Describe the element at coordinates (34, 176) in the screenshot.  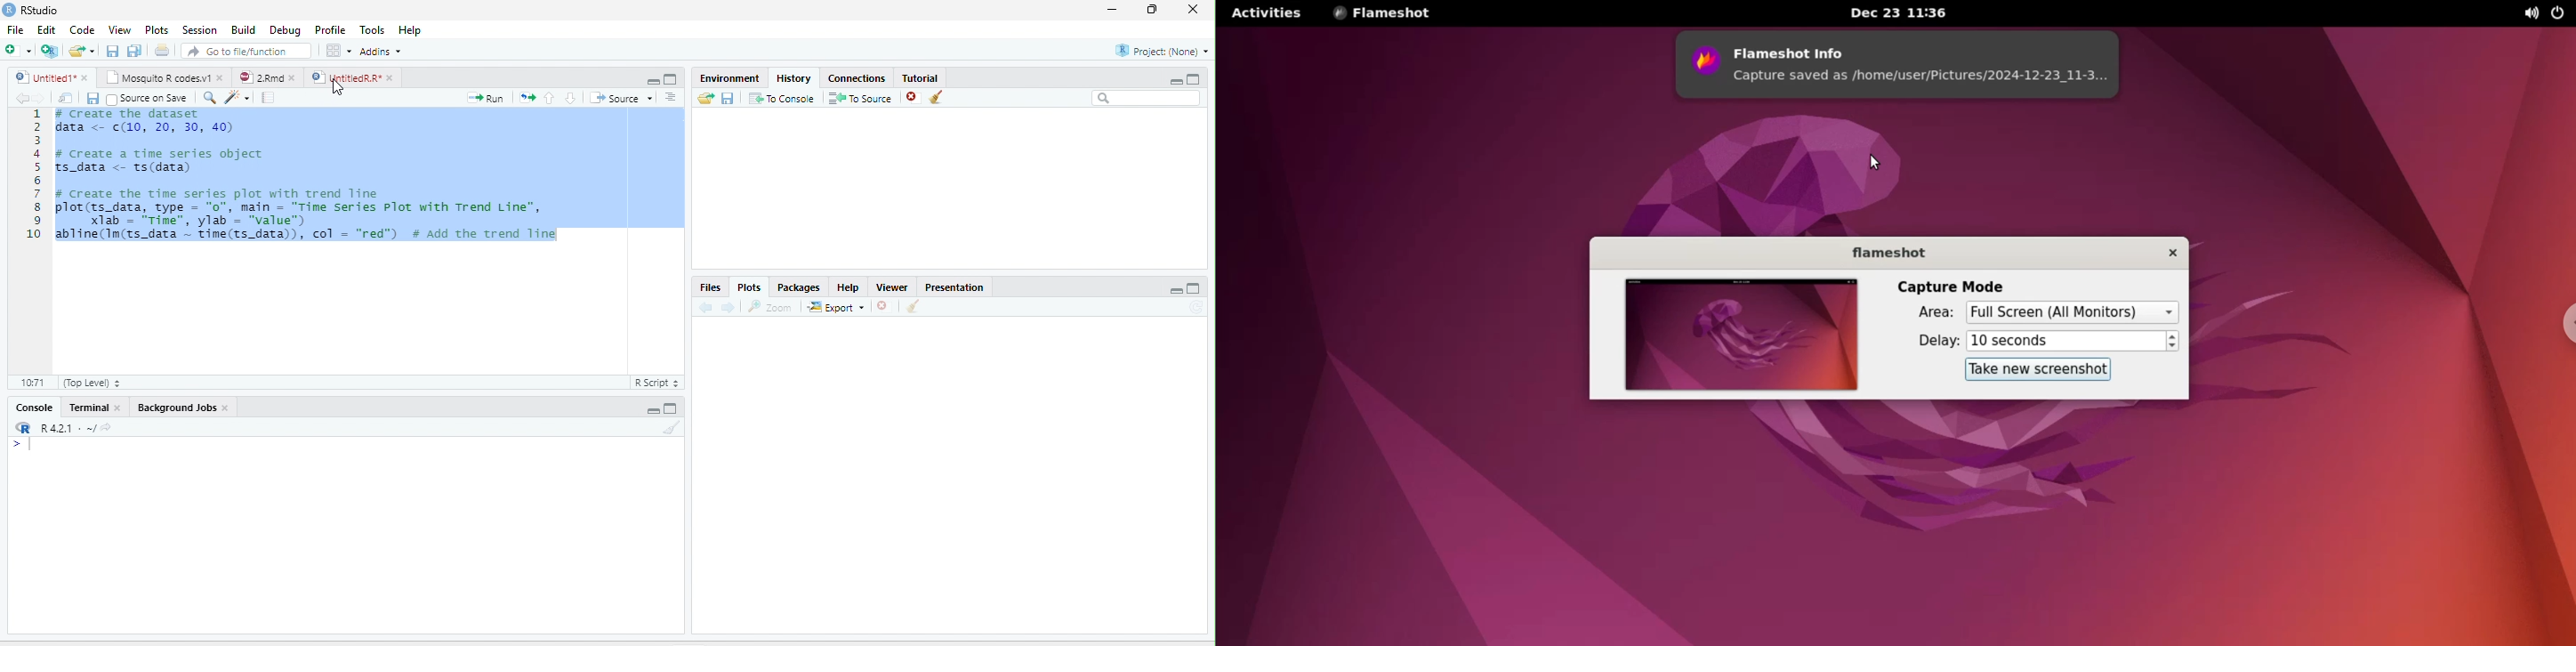
I see `Line numbers` at that location.